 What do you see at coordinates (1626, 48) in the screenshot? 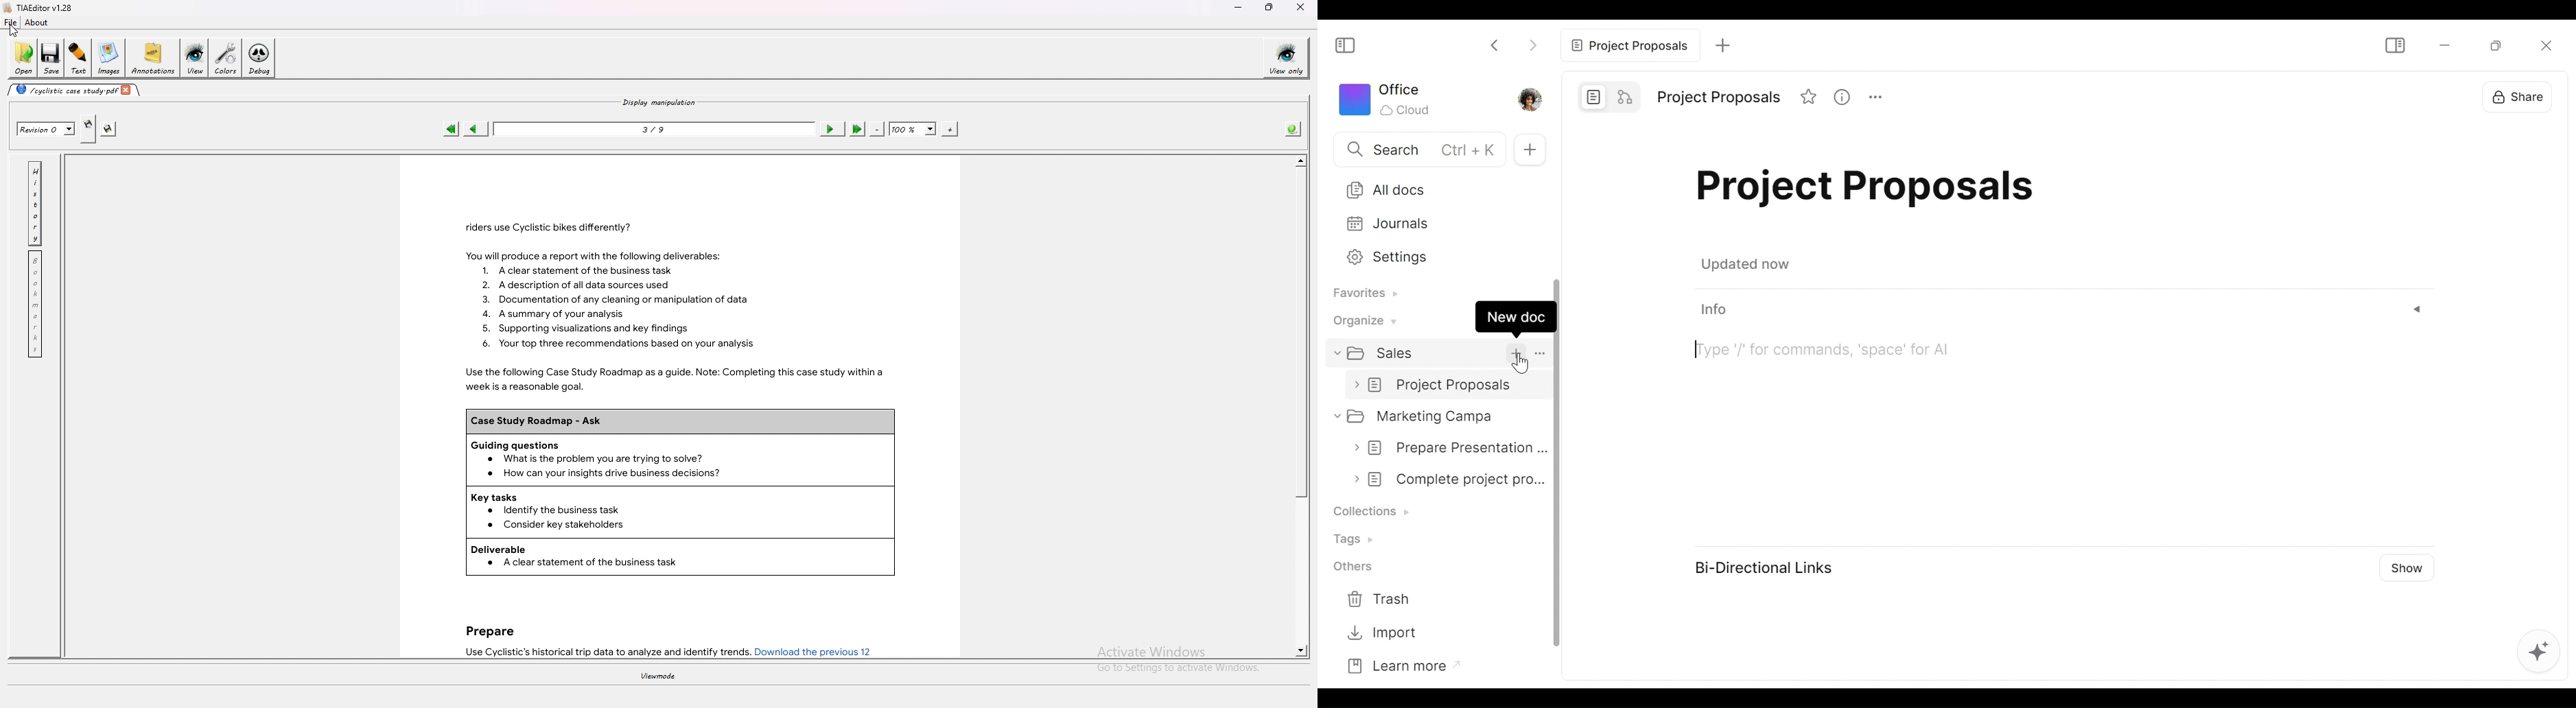
I see `project proposals` at bounding box center [1626, 48].